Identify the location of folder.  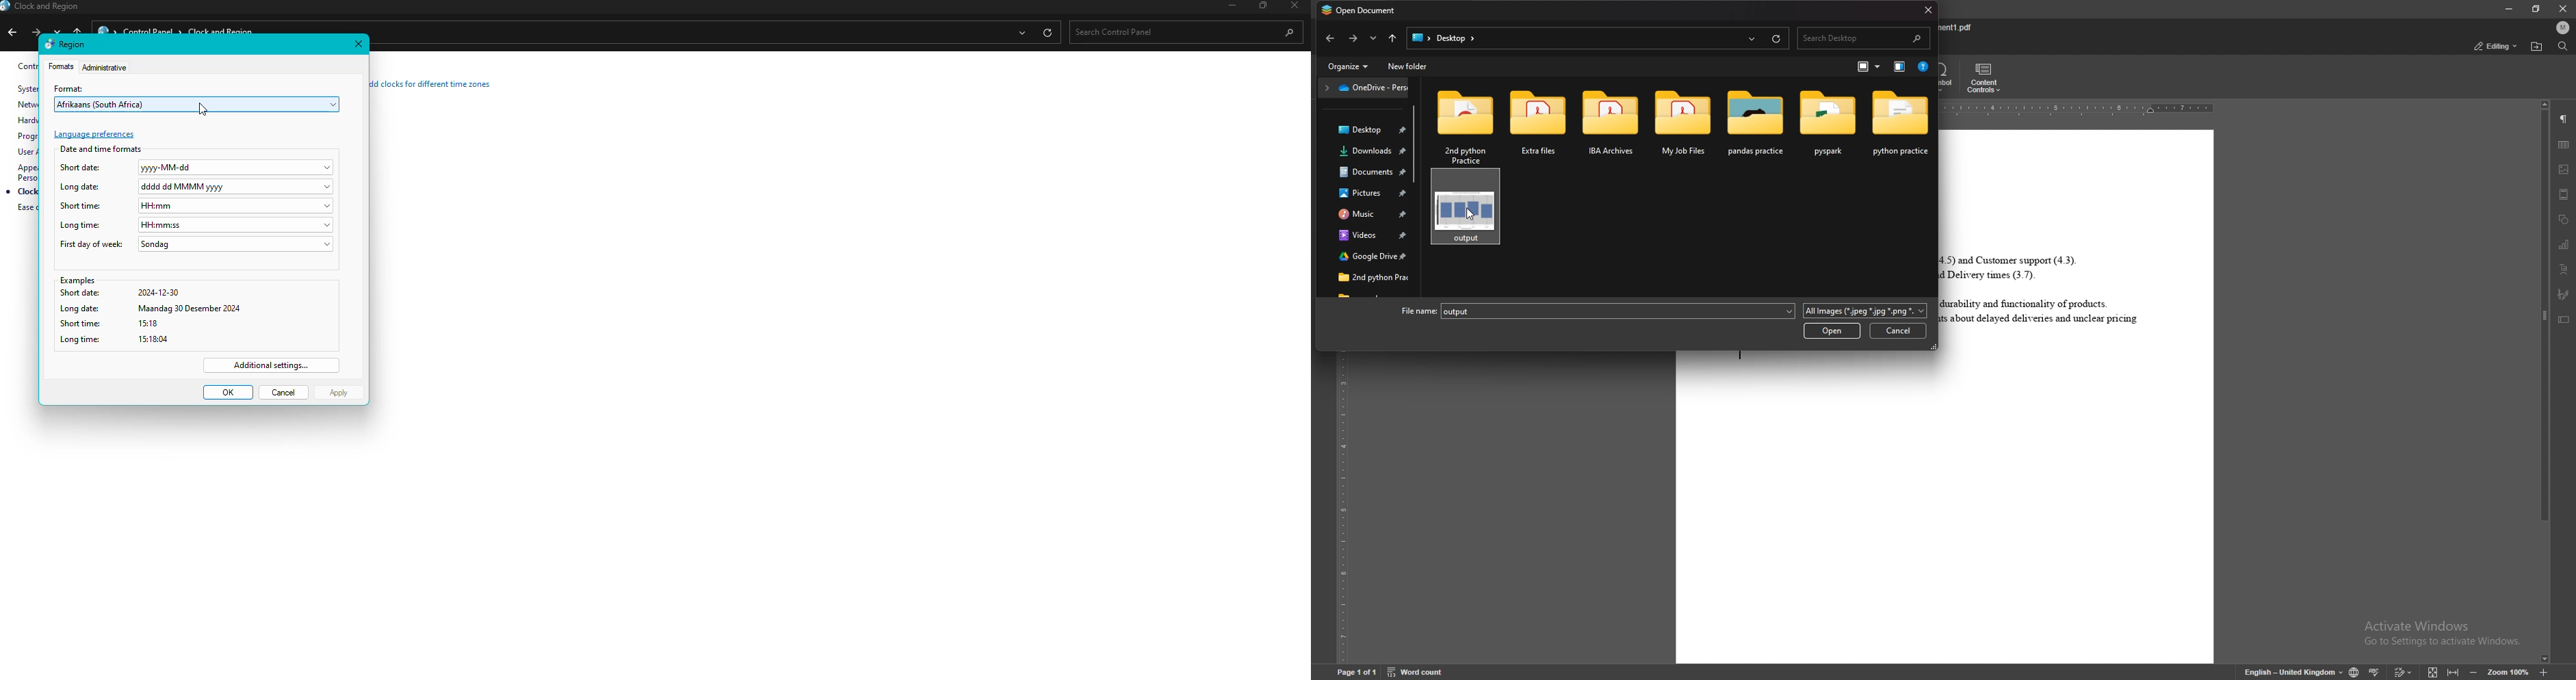
(1537, 125).